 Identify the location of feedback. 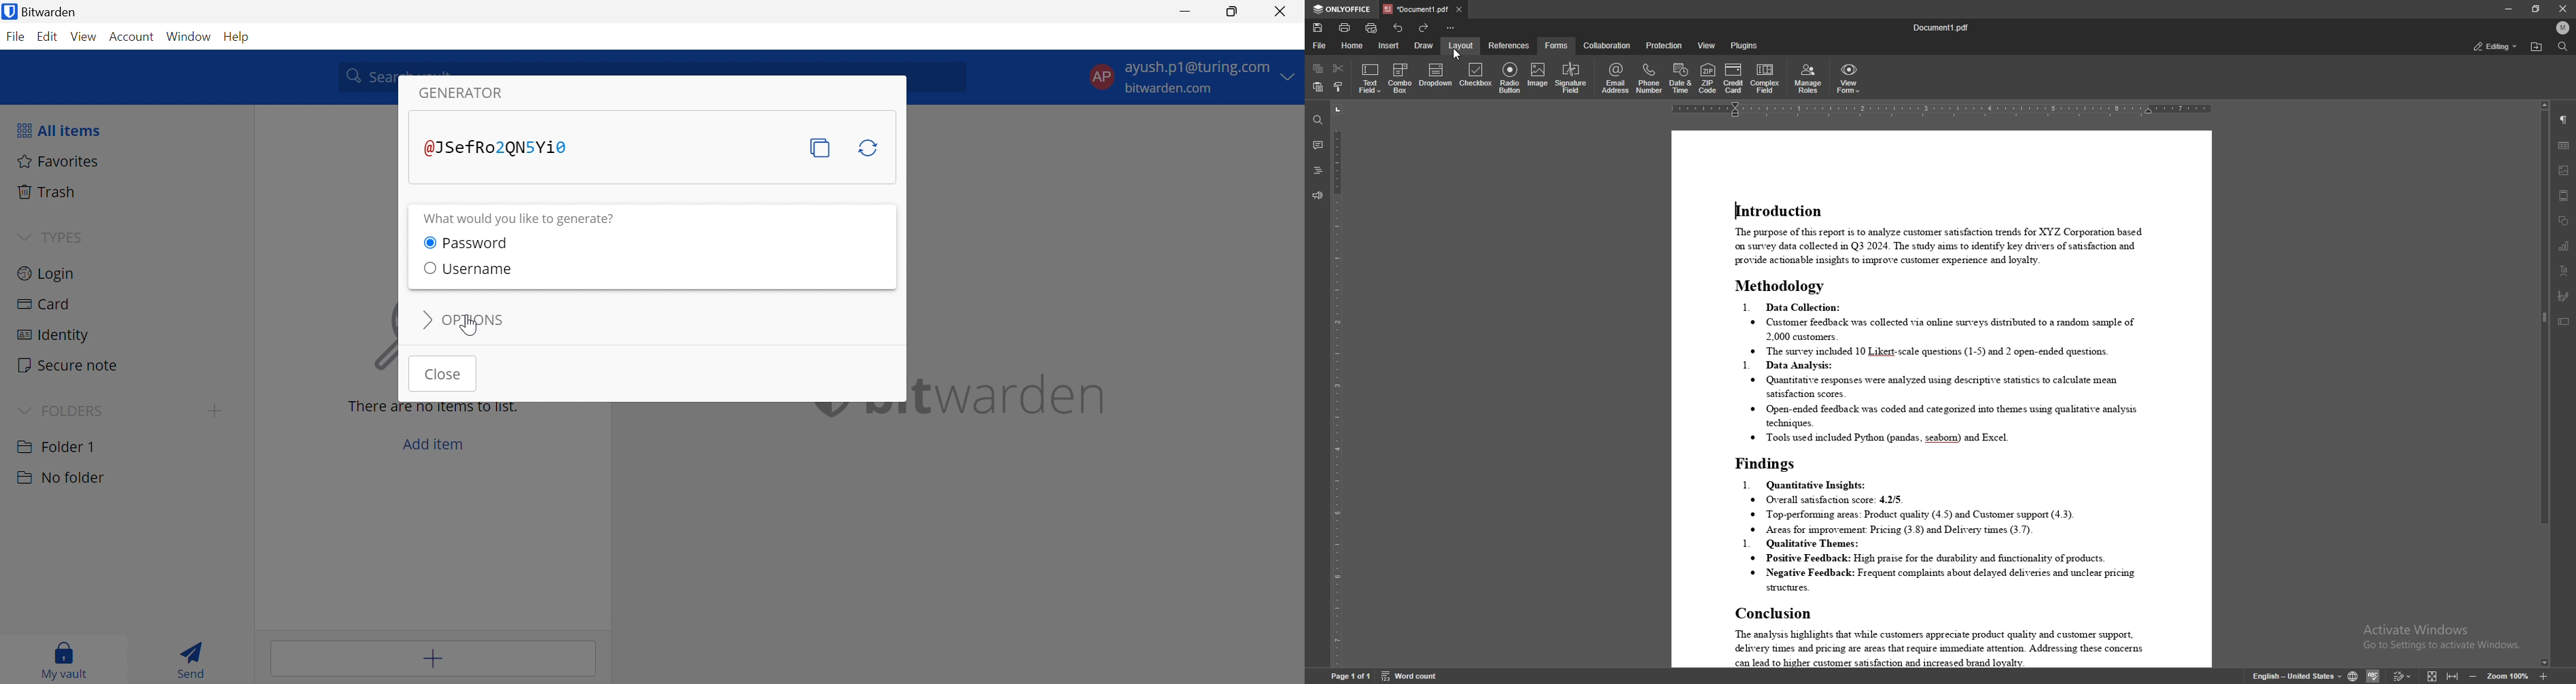
(1318, 196).